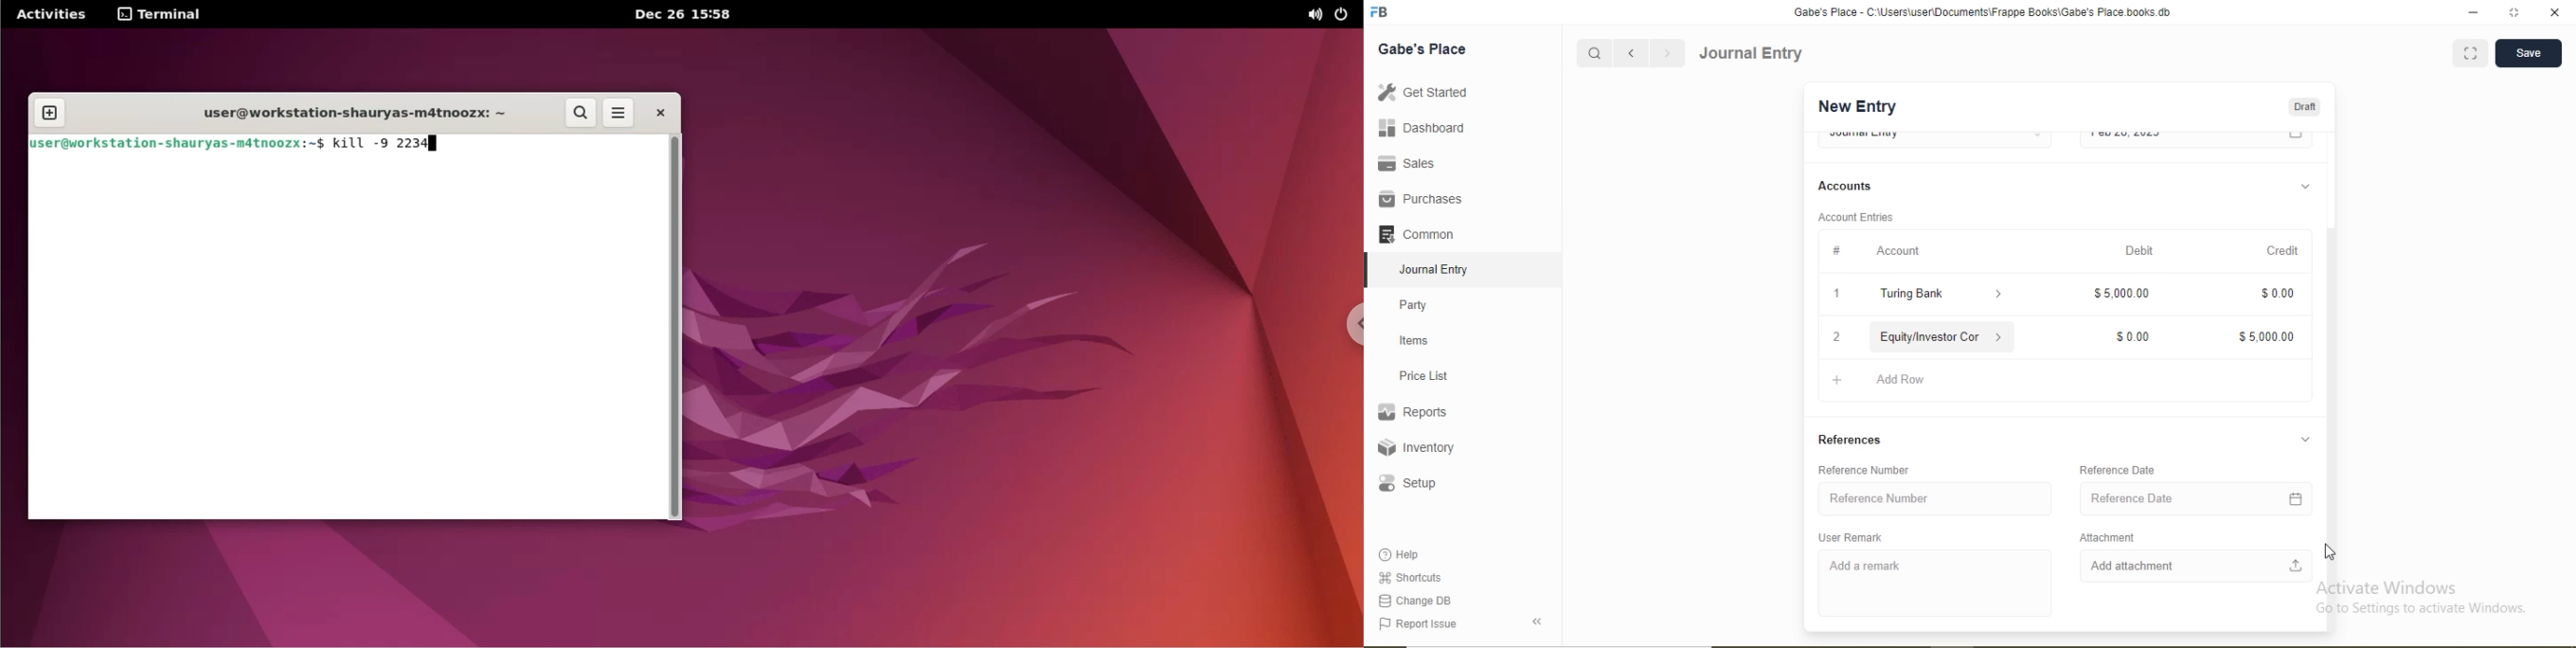 The image size is (2576, 672). I want to click on Dropdown, so click(2305, 440).